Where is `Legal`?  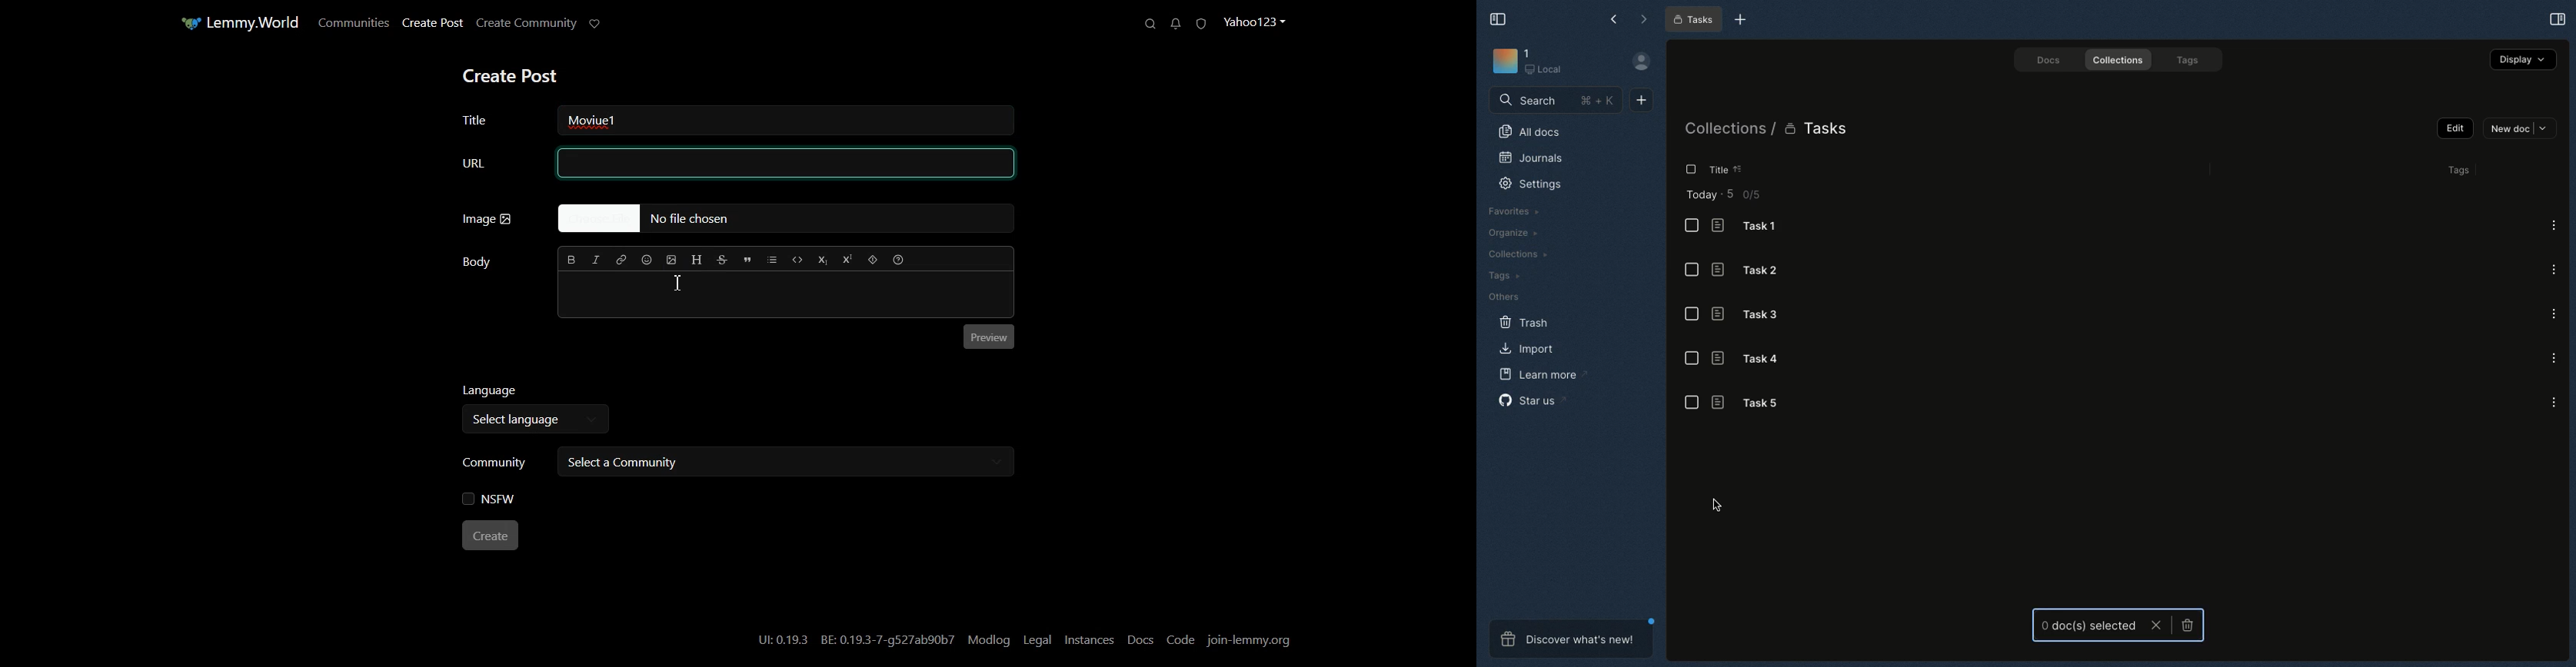 Legal is located at coordinates (1037, 639).